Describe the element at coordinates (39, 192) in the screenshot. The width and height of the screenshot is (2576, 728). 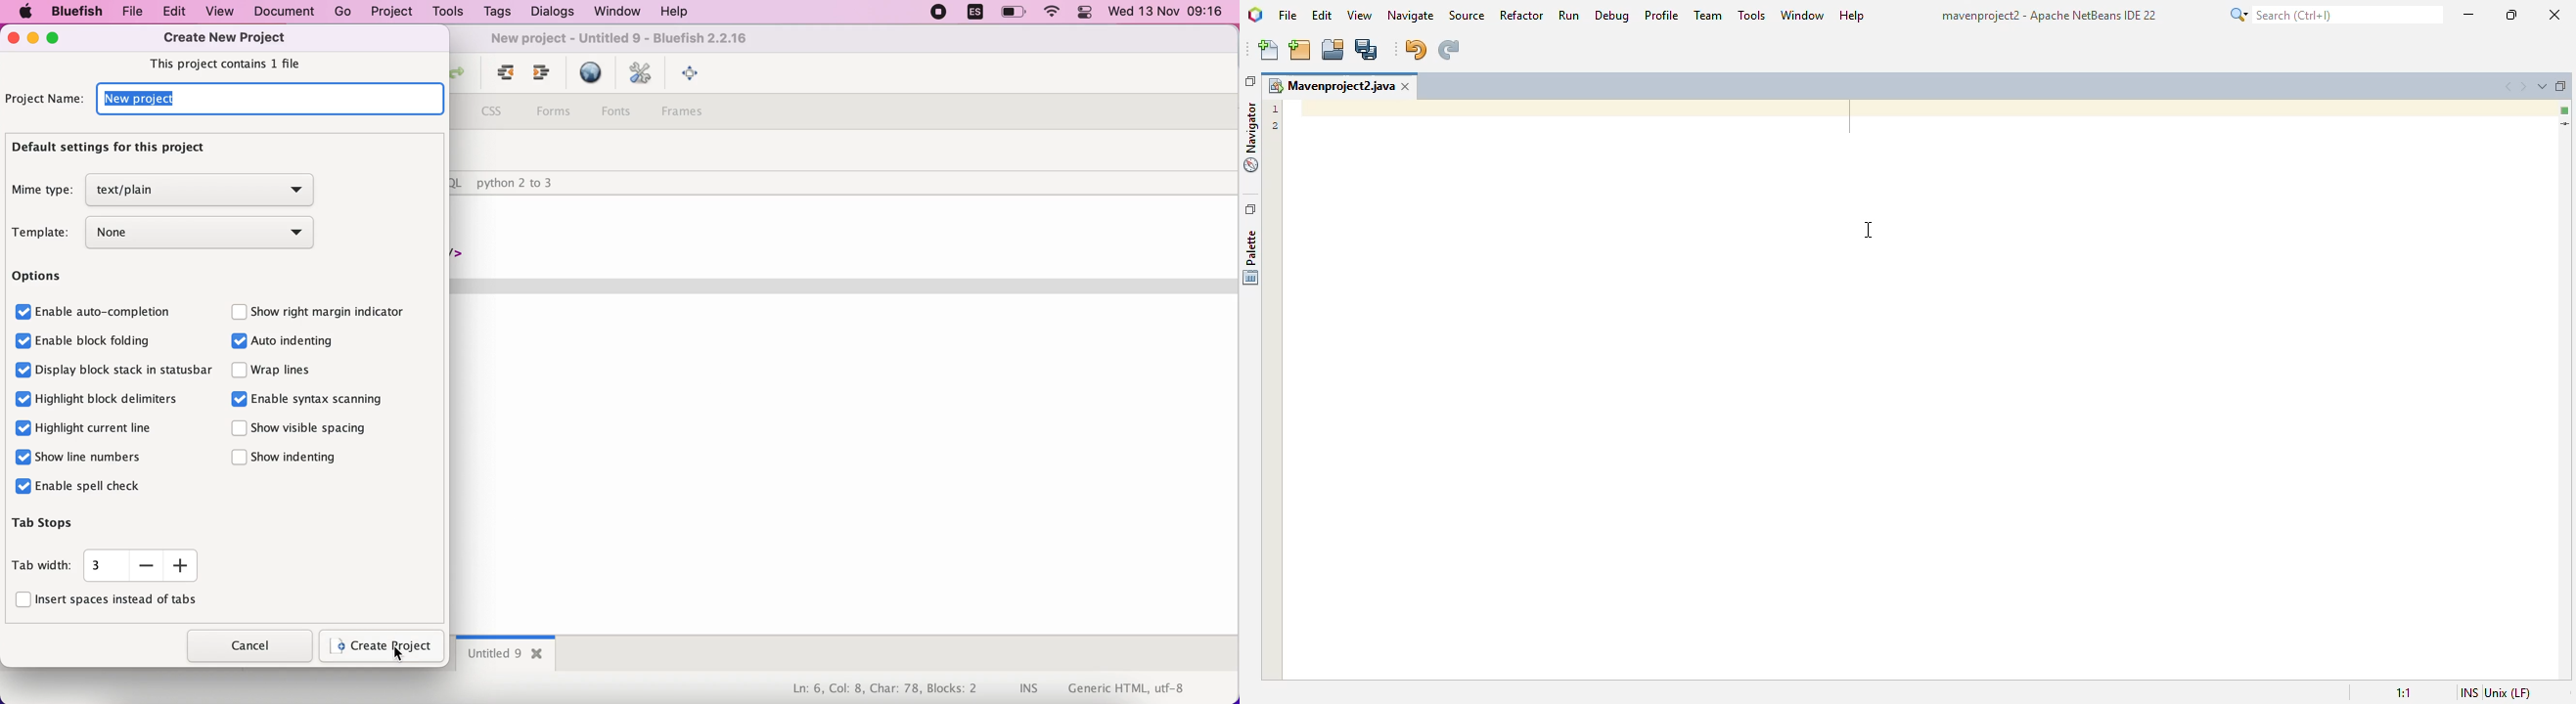
I see `Mime type` at that location.